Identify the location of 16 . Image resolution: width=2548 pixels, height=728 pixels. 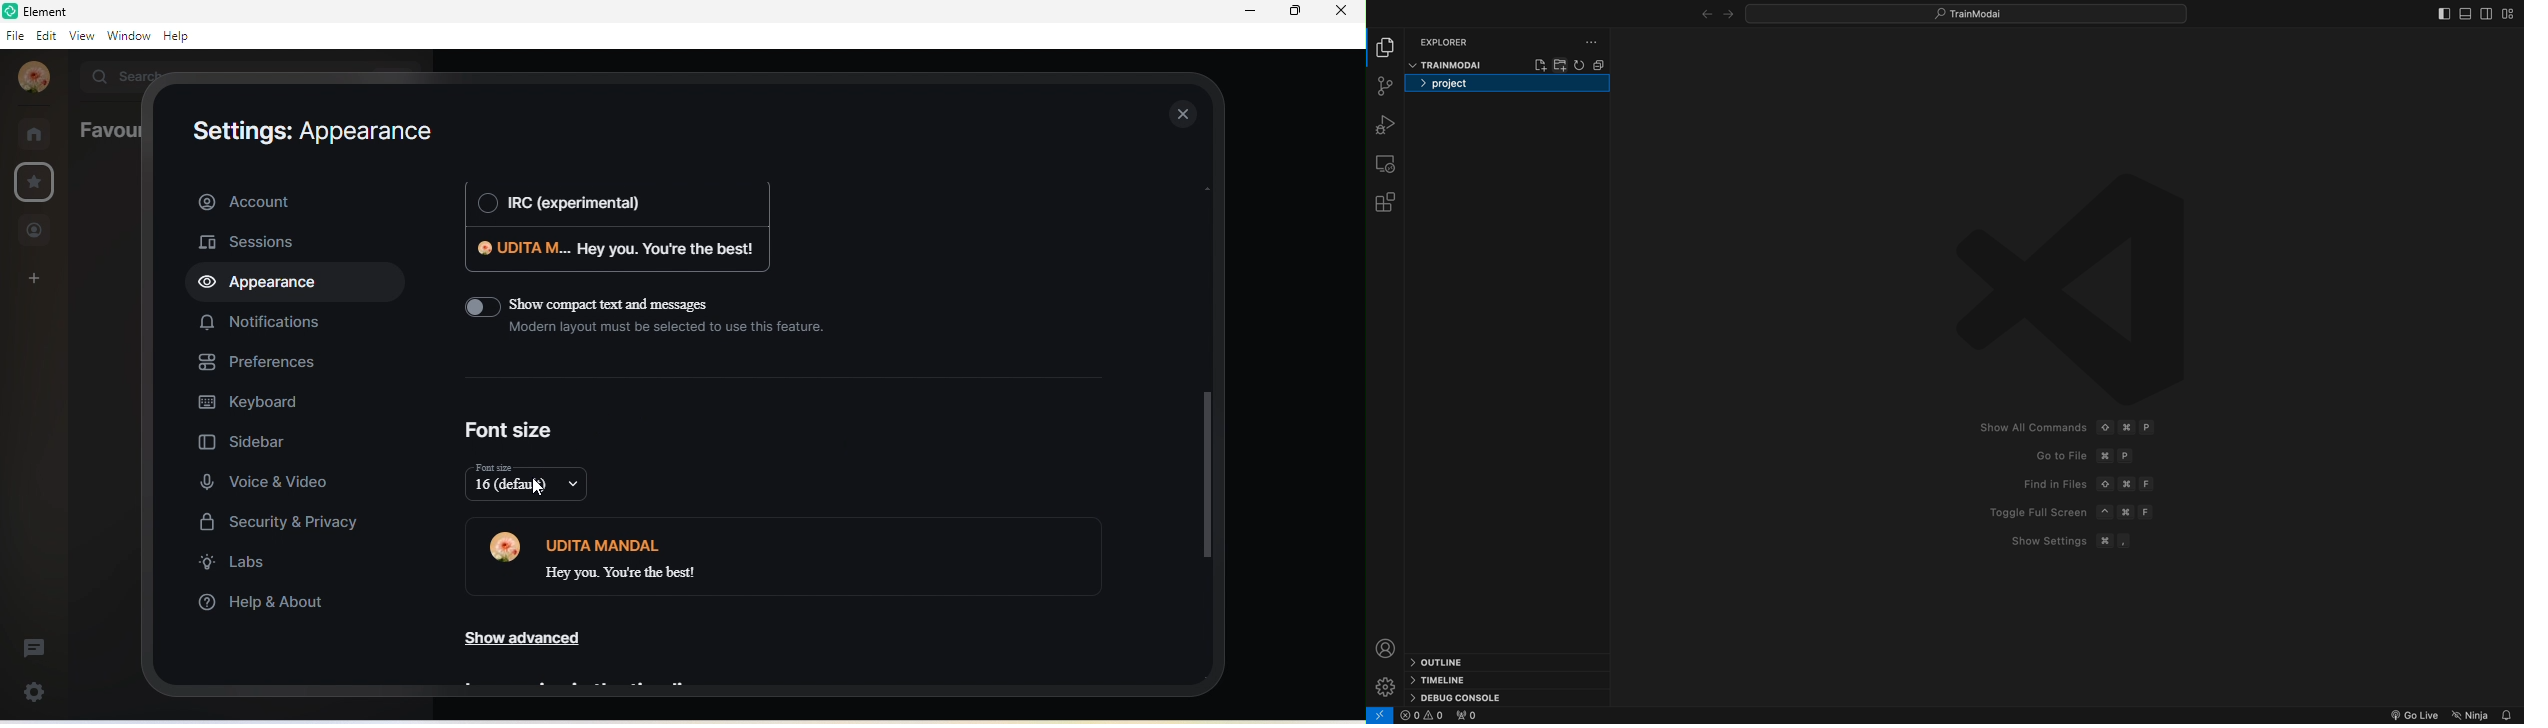
(535, 484).